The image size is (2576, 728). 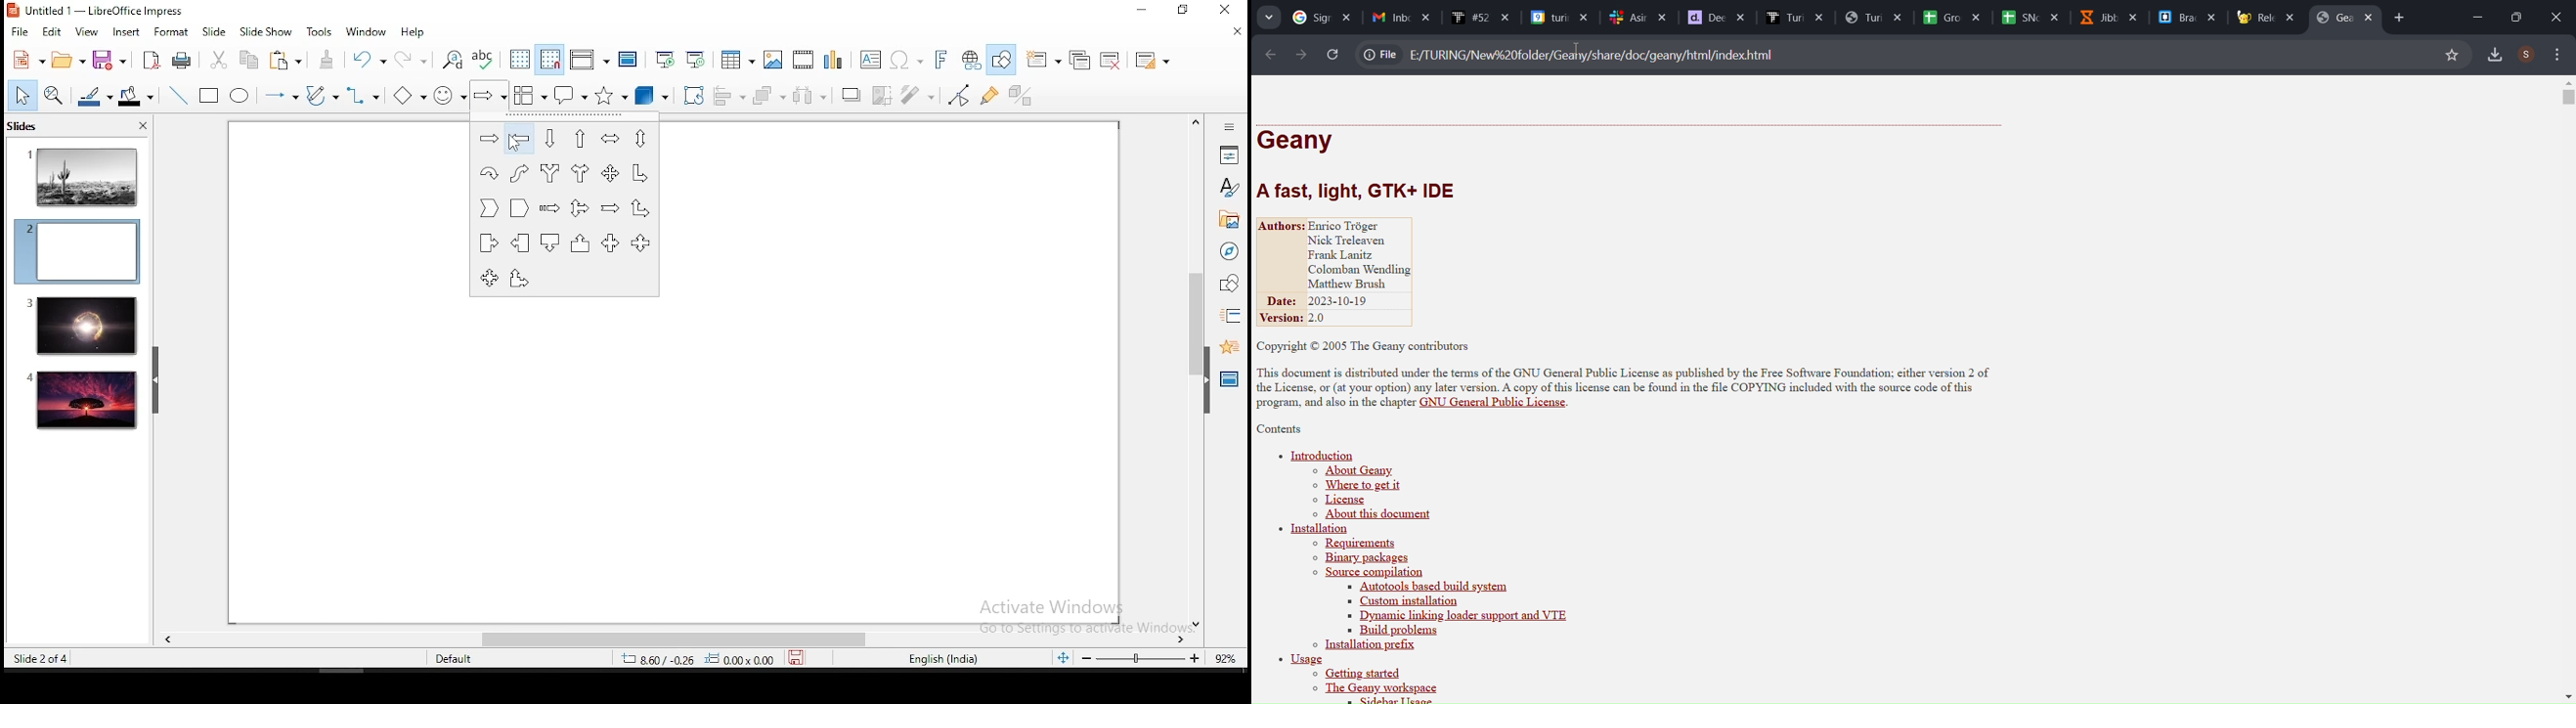 I want to click on insert audio and video, so click(x=805, y=61).